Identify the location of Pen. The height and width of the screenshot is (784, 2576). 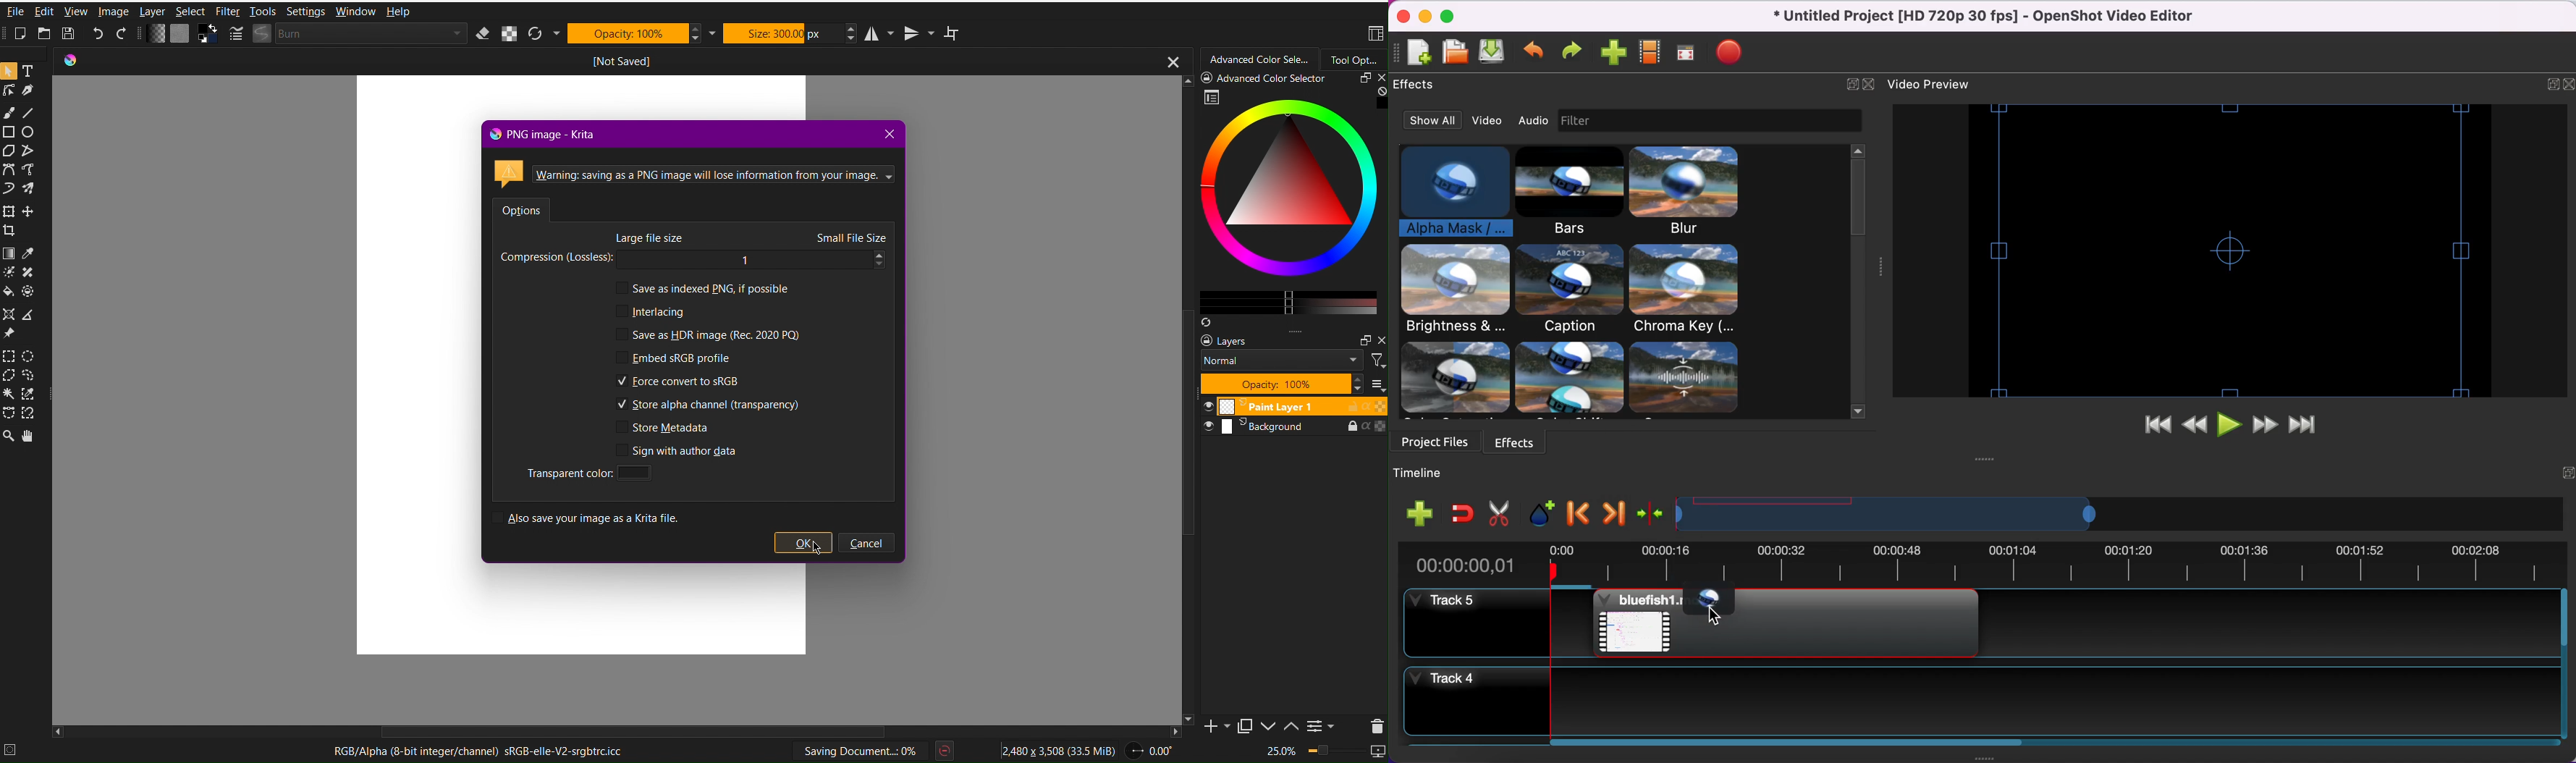
(30, 93).